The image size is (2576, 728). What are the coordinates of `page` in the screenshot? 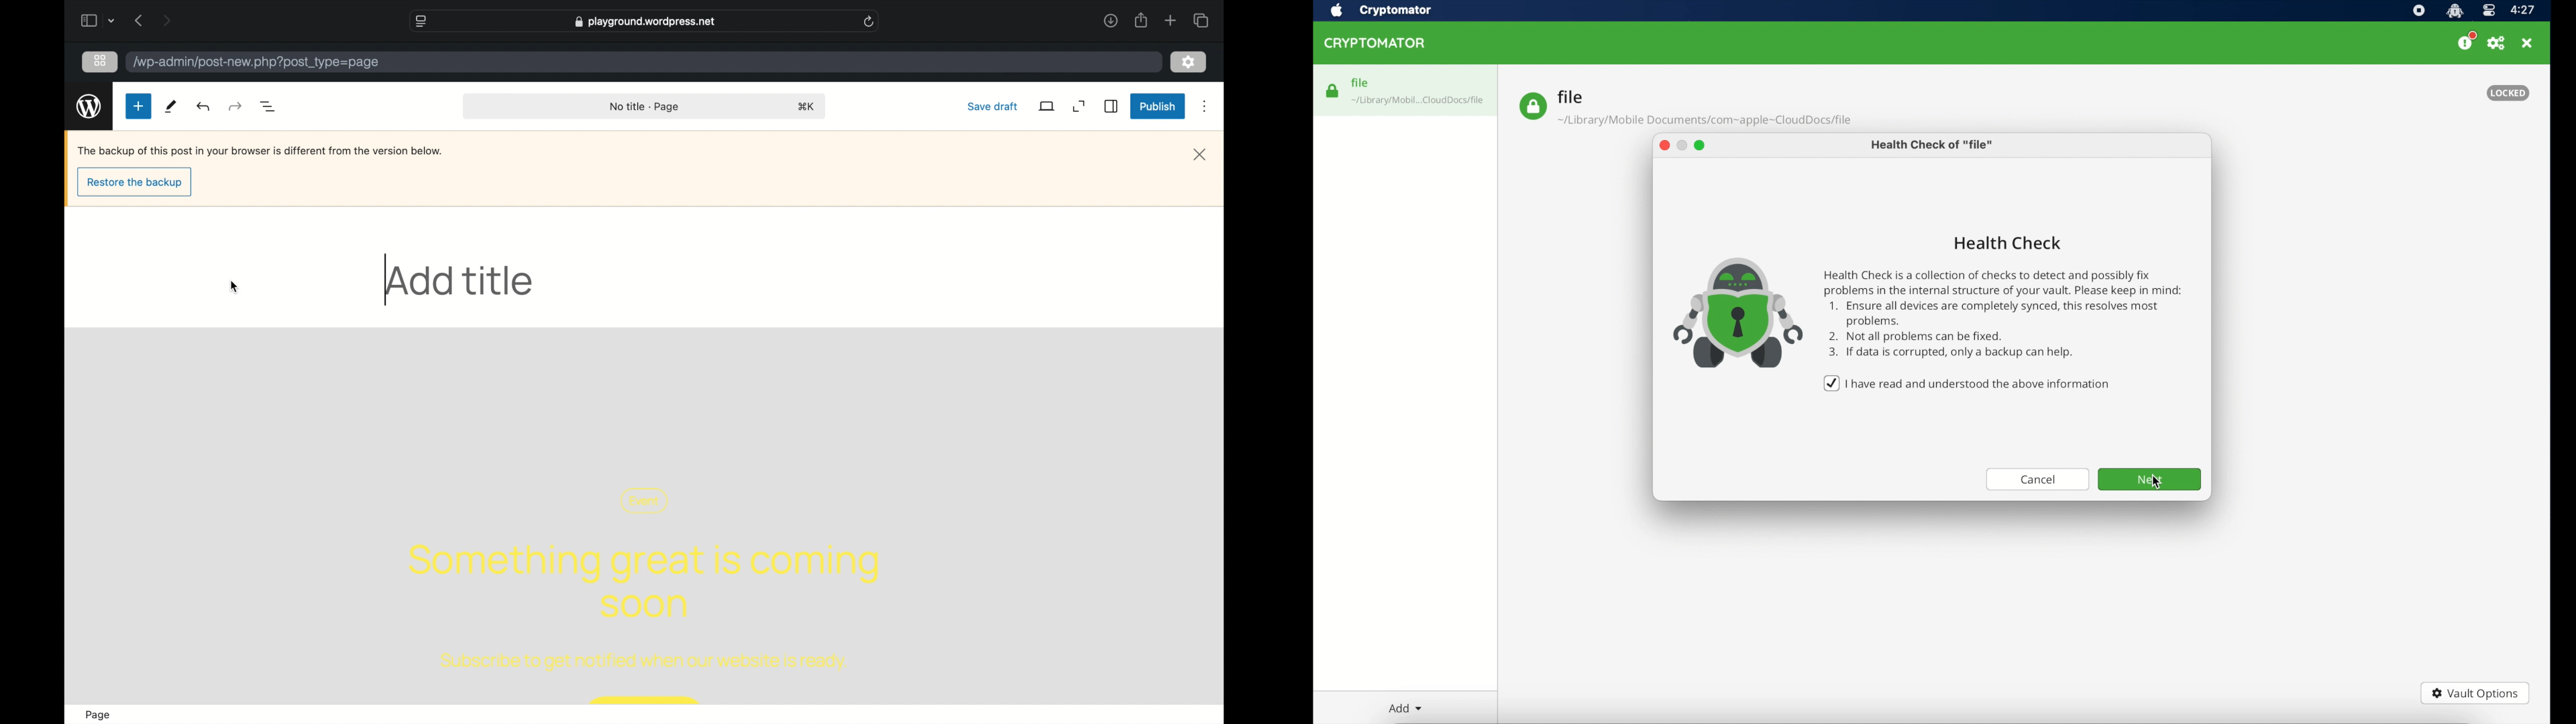 It's located at (97, 715).